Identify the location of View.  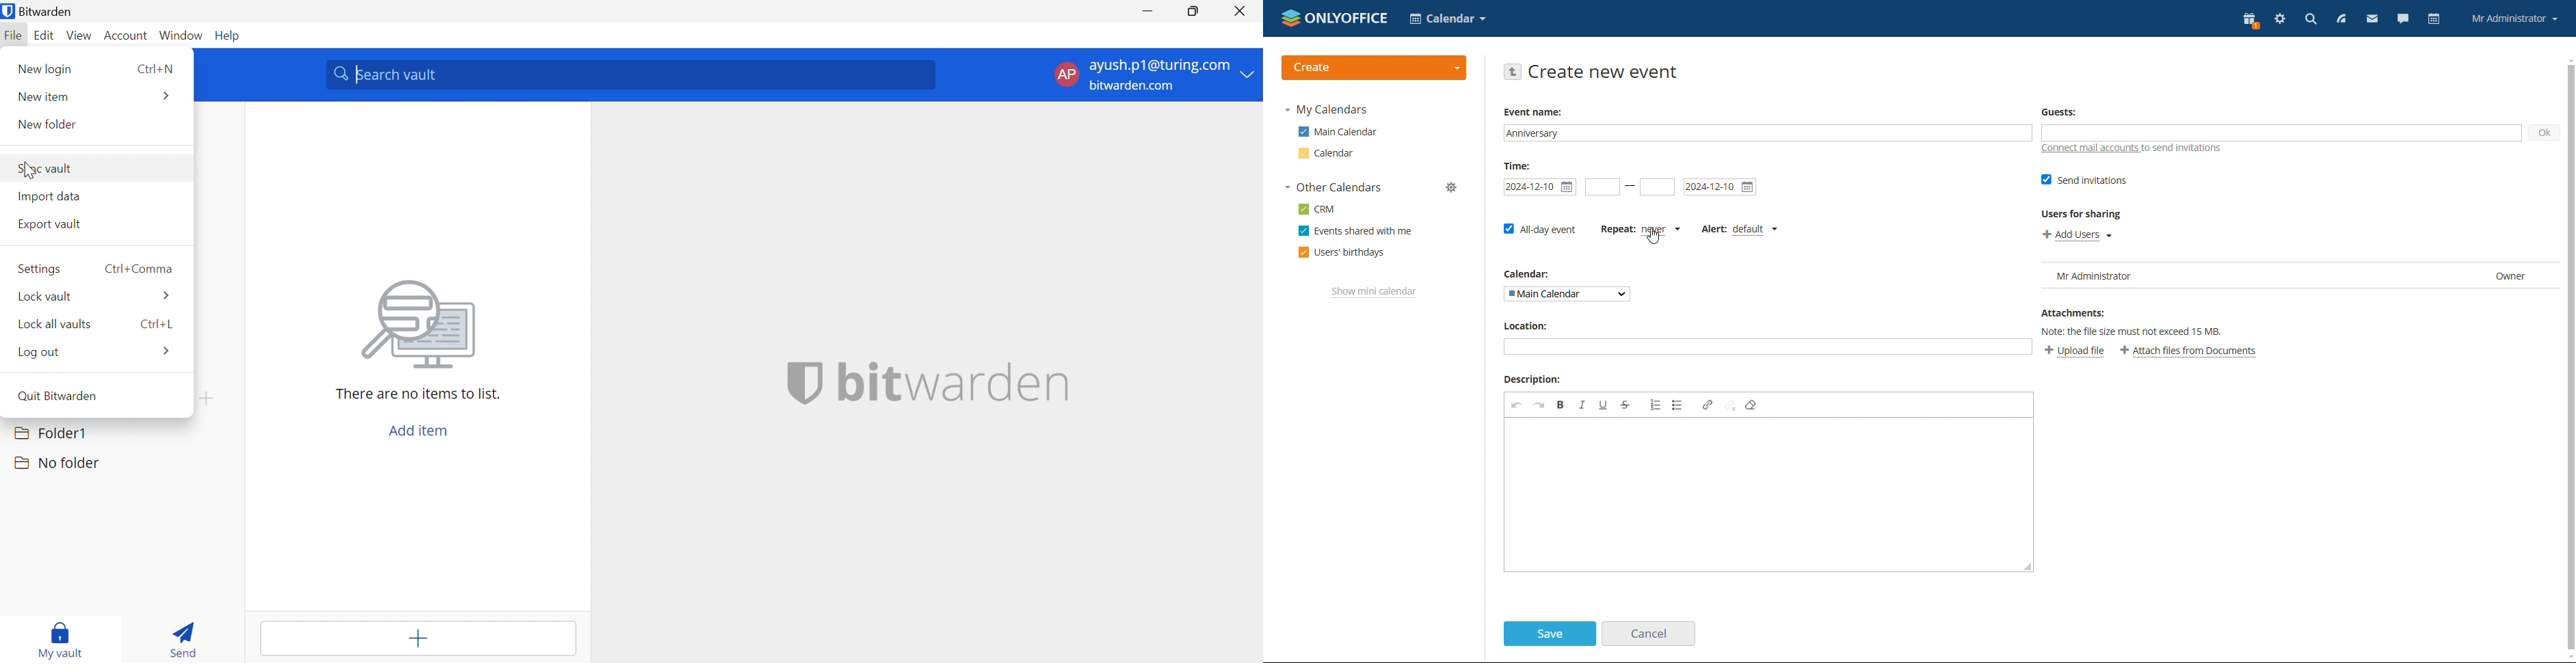
(81, 34).